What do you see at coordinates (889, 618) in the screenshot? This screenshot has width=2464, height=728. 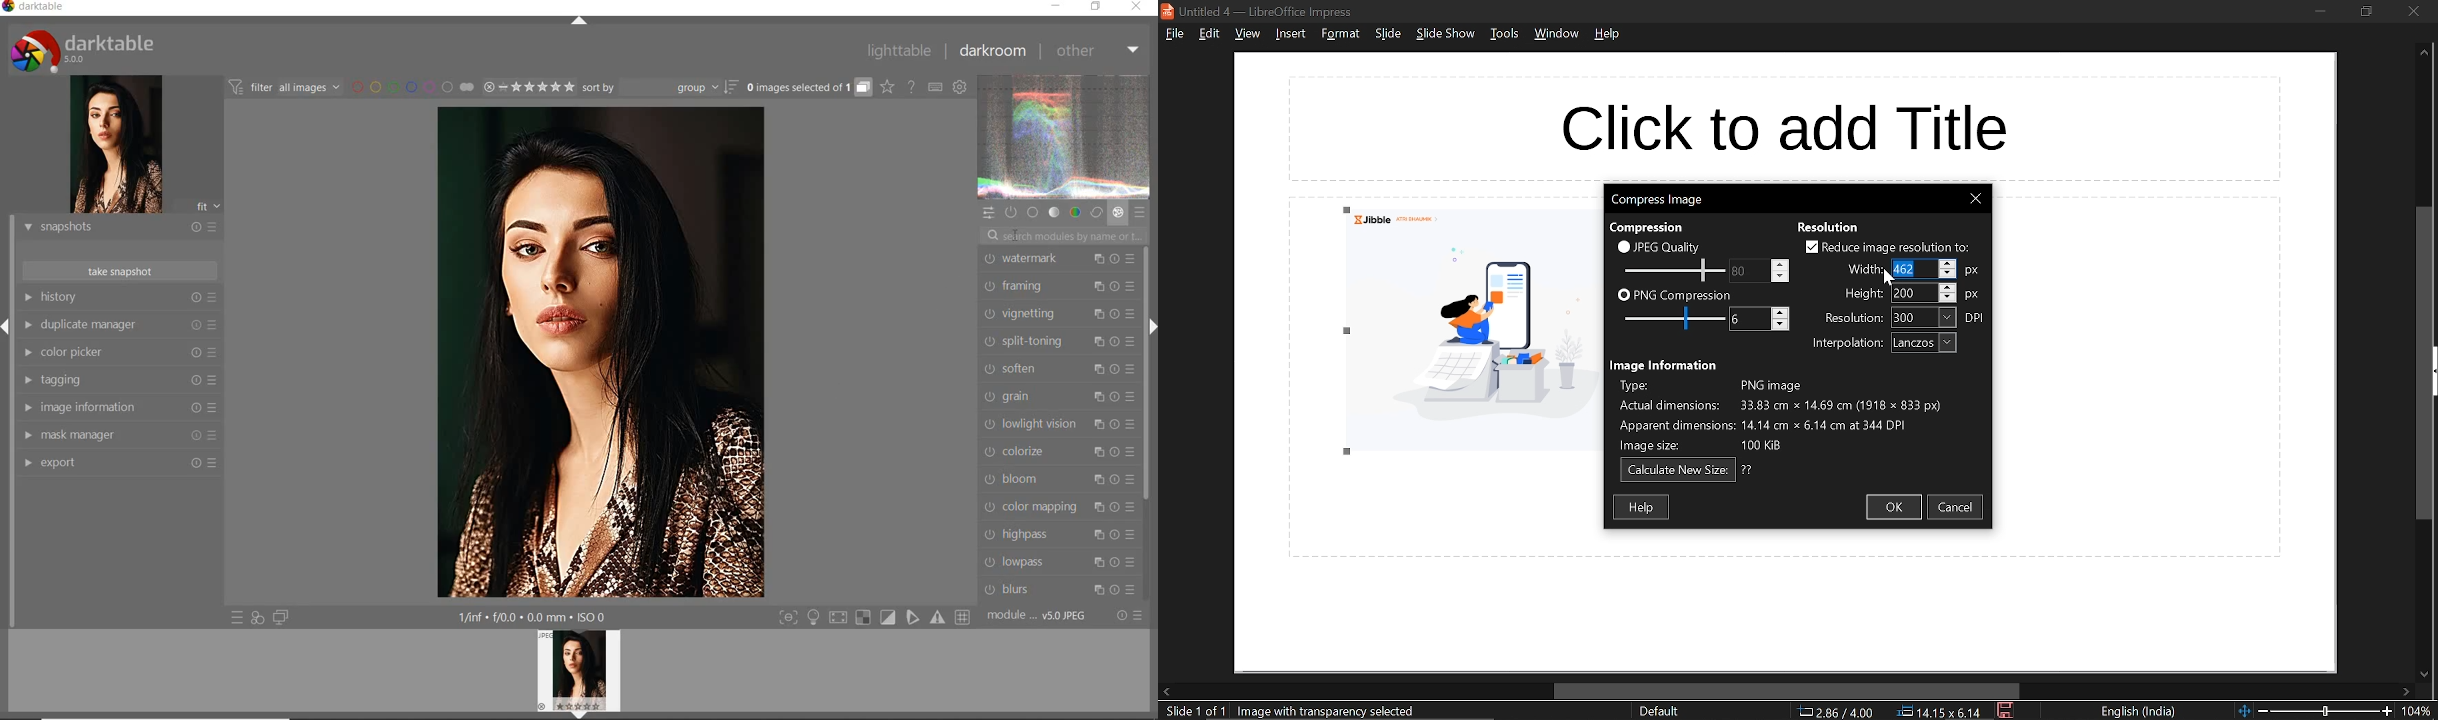 I see `sign ` at bounding box center [889, 618].